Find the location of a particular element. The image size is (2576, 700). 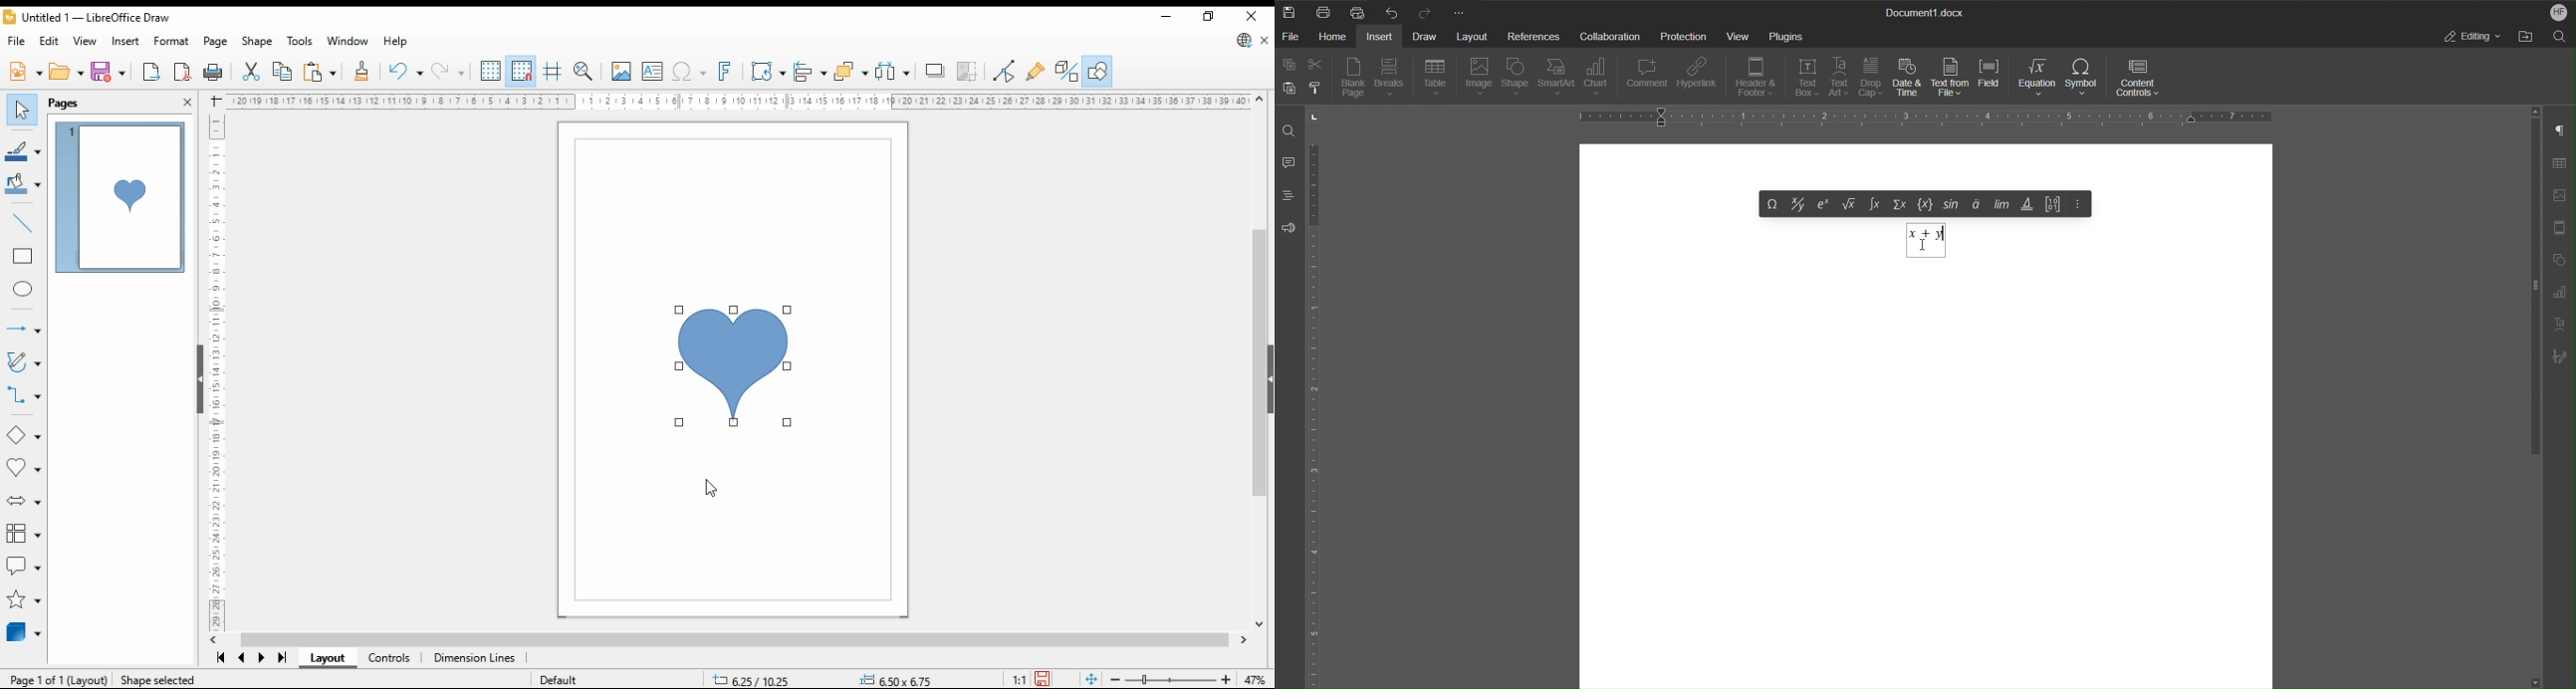

Collaboration is located at coordinates (1612, 36).